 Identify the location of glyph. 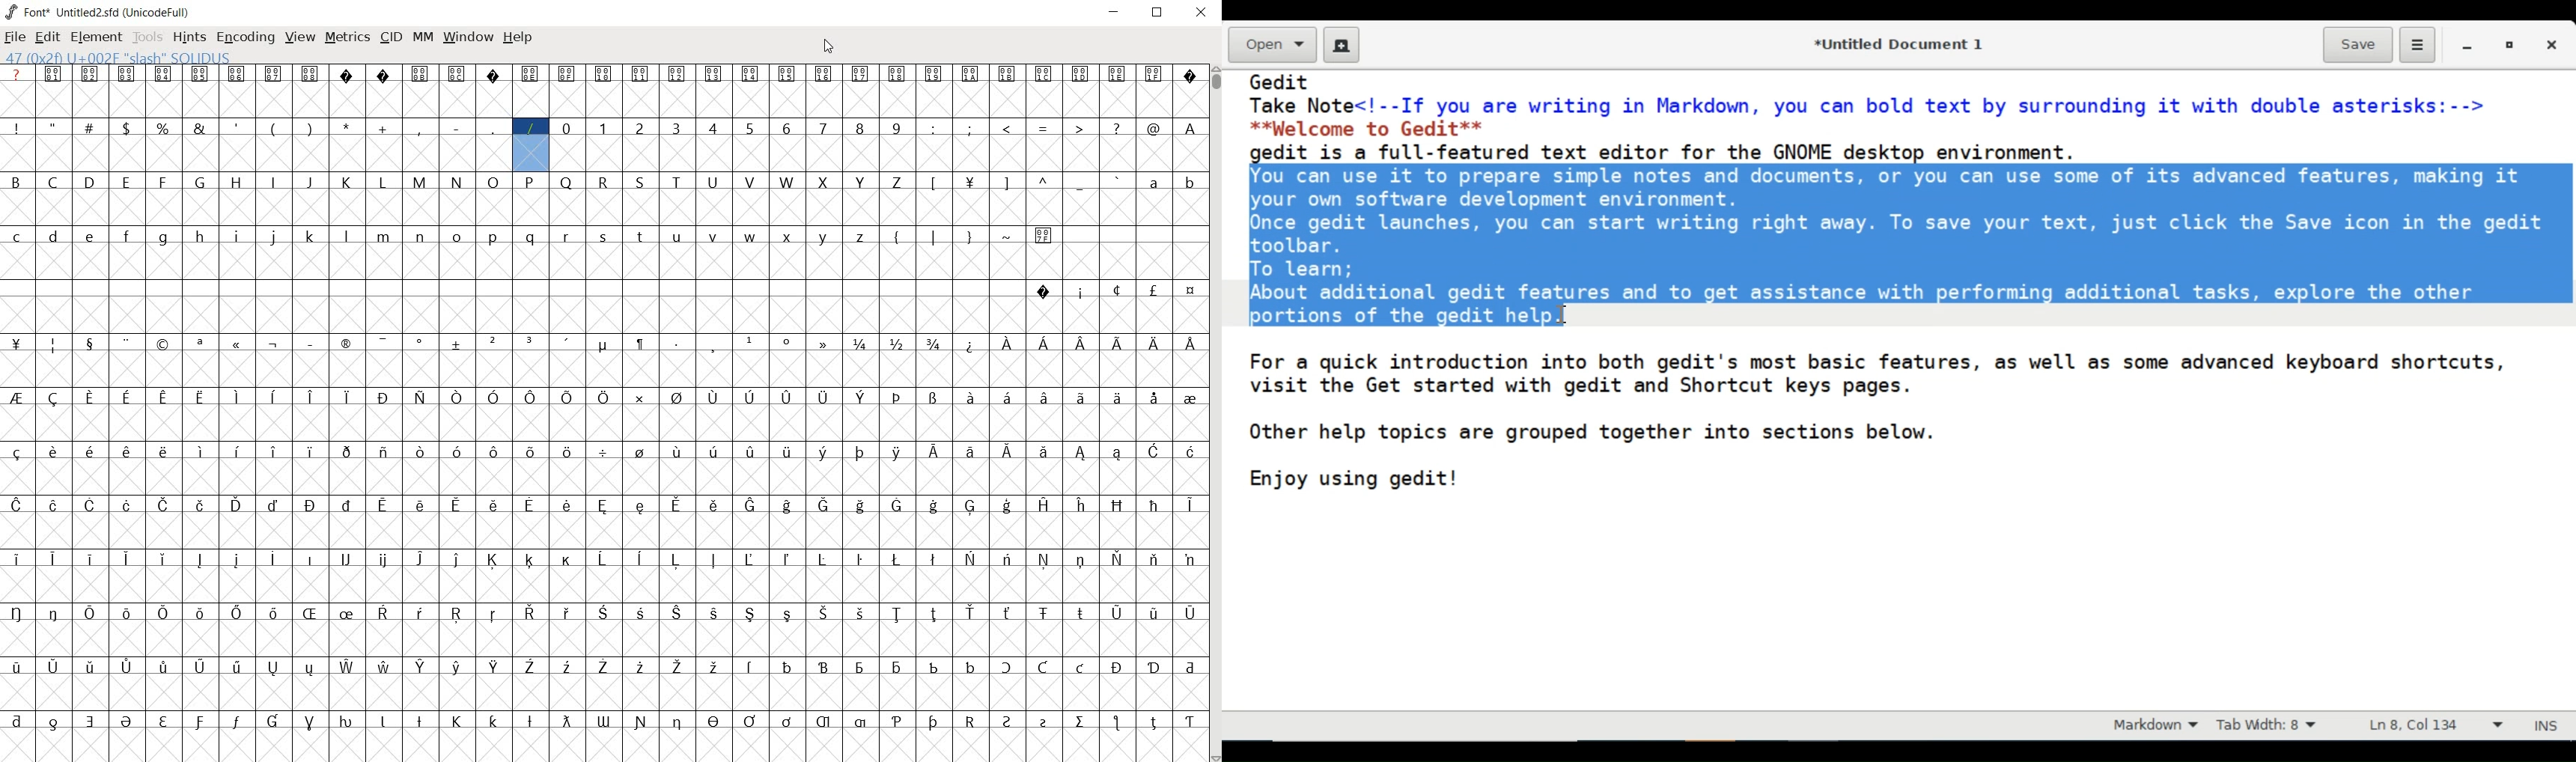
(202, 451).